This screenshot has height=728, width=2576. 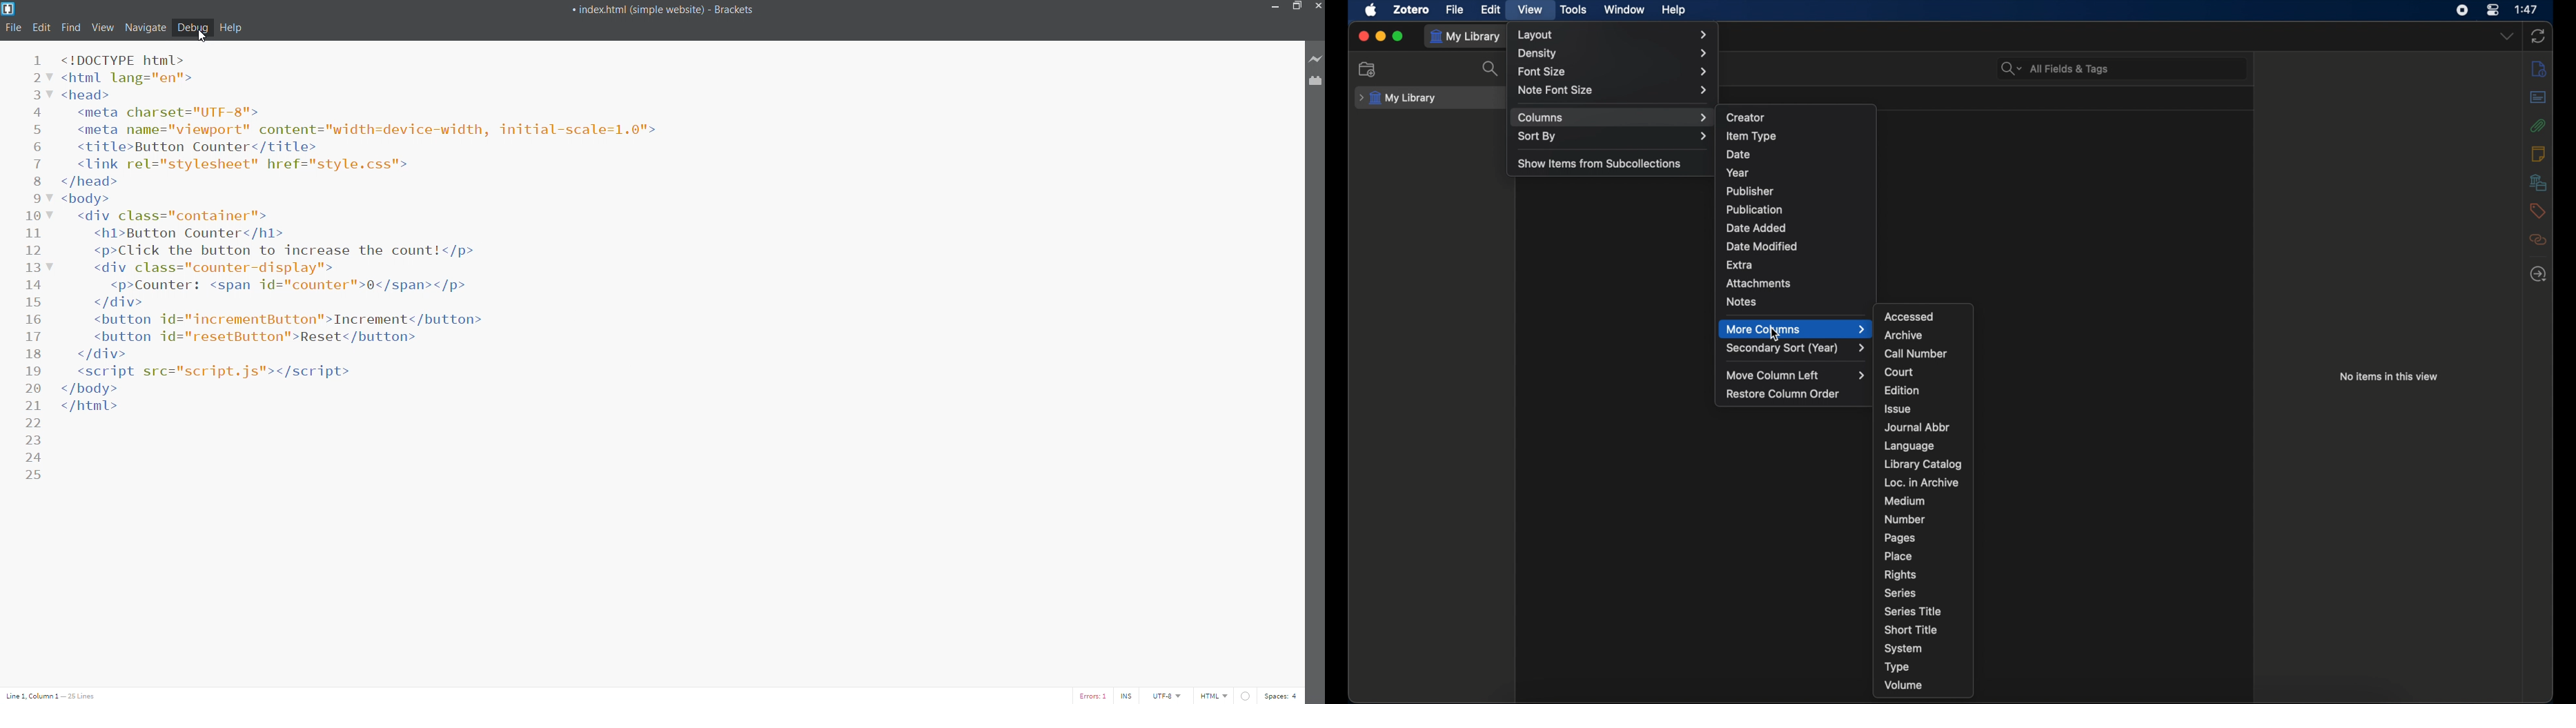 I want to click on library catalog, so click(x=1922, y=464).